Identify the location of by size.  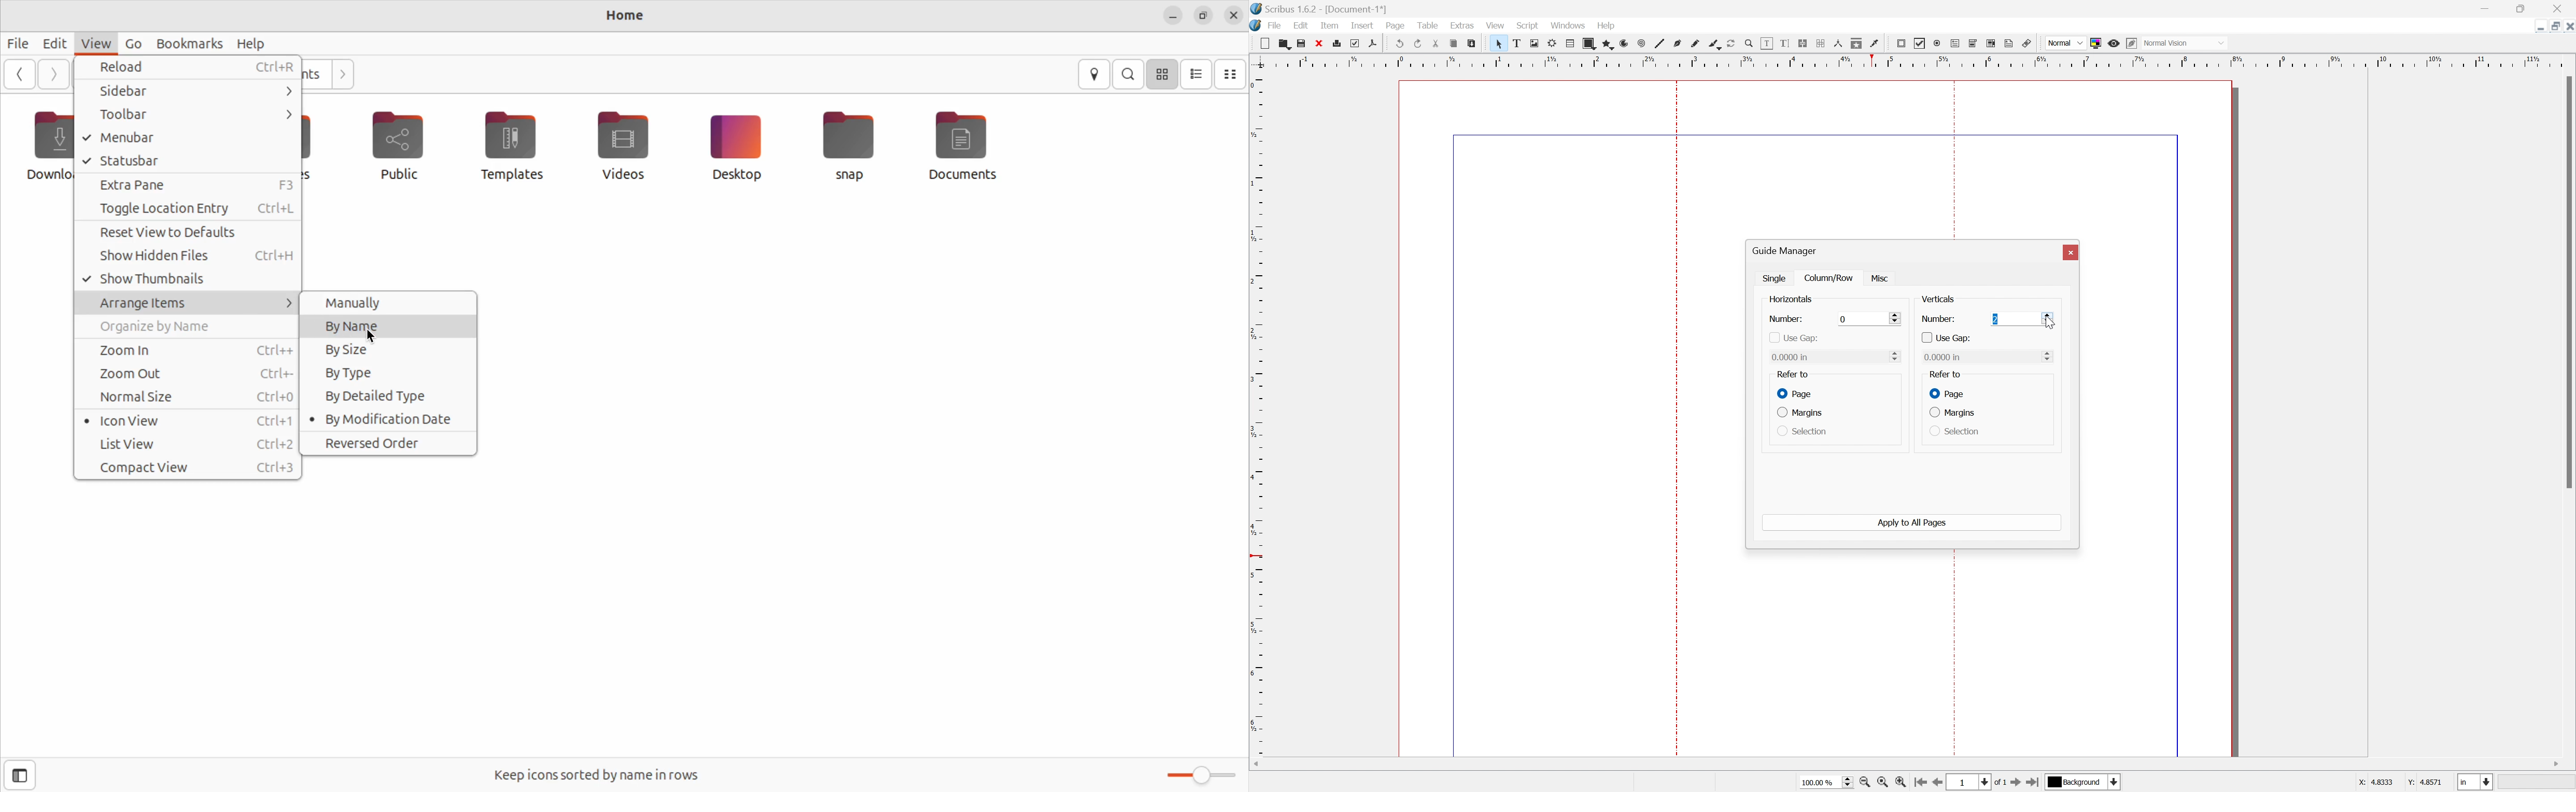
(391, 349).